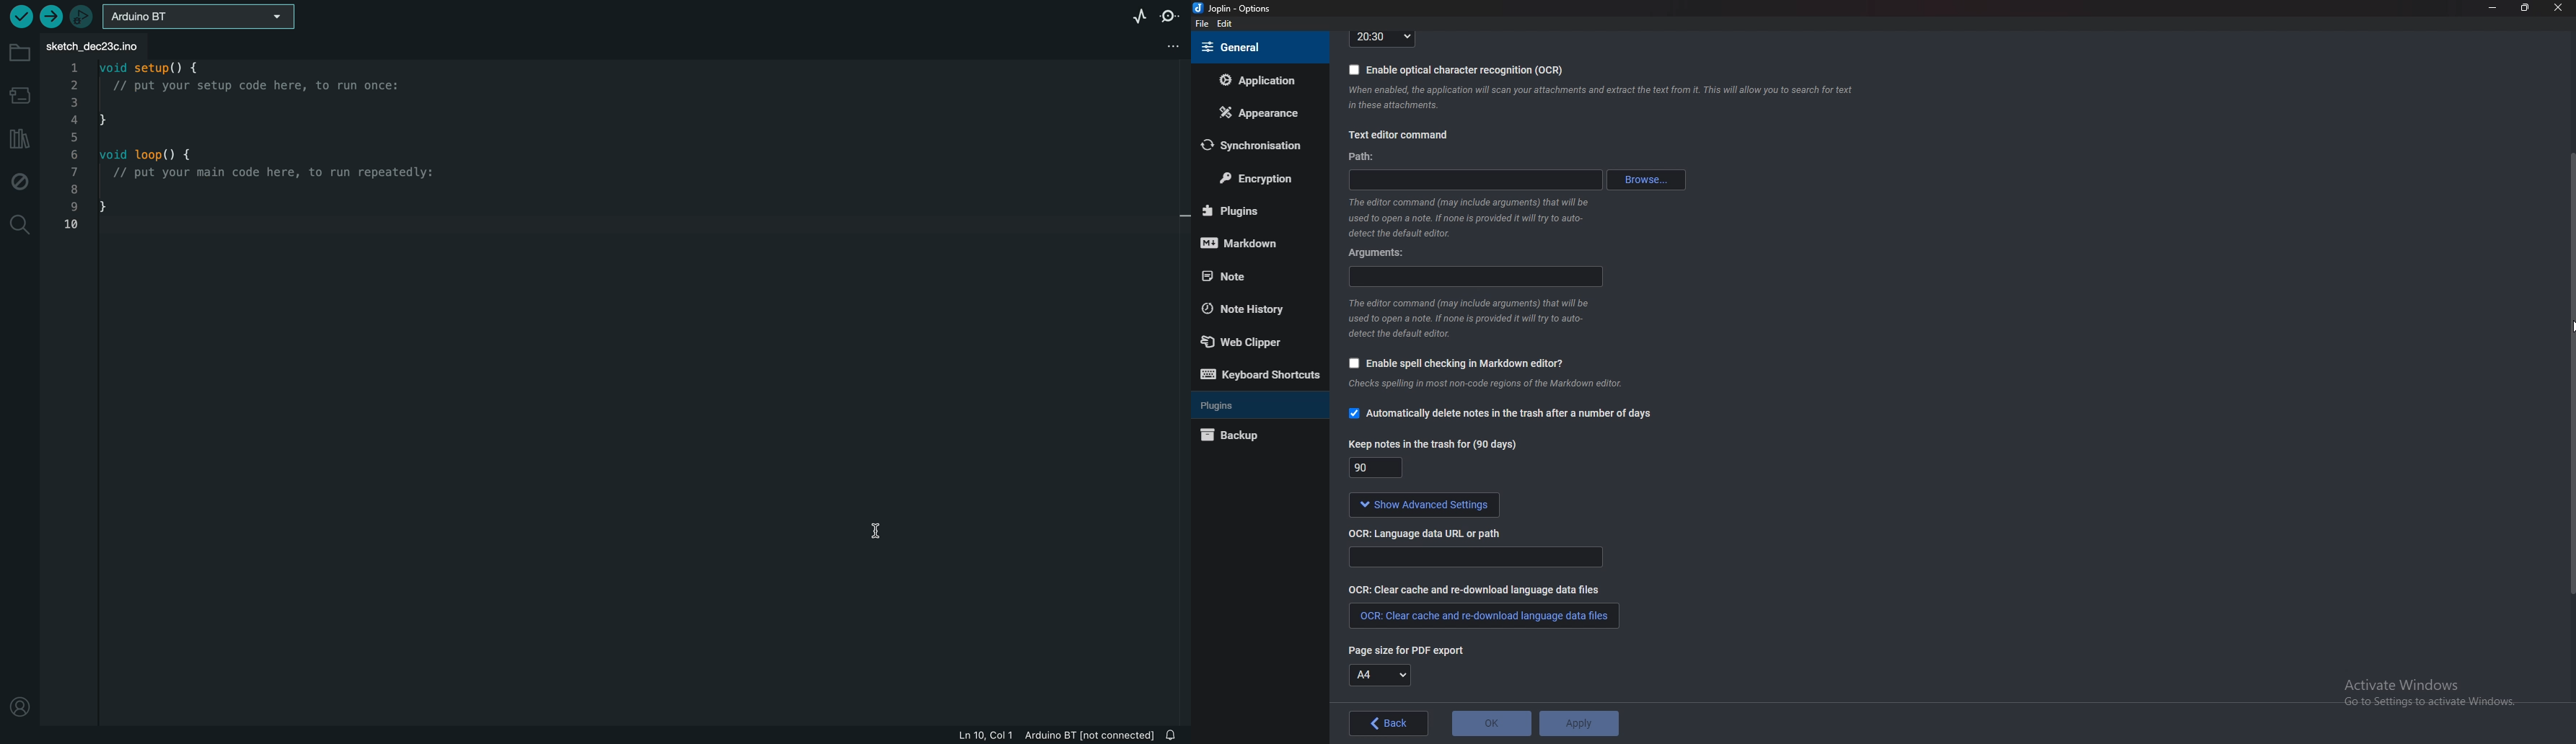 The image size is (2576, 756). What do you see at coordinates (1421, 505) in the screenshot?
I see `show advanced settings` at bounding box center [1421, 505].